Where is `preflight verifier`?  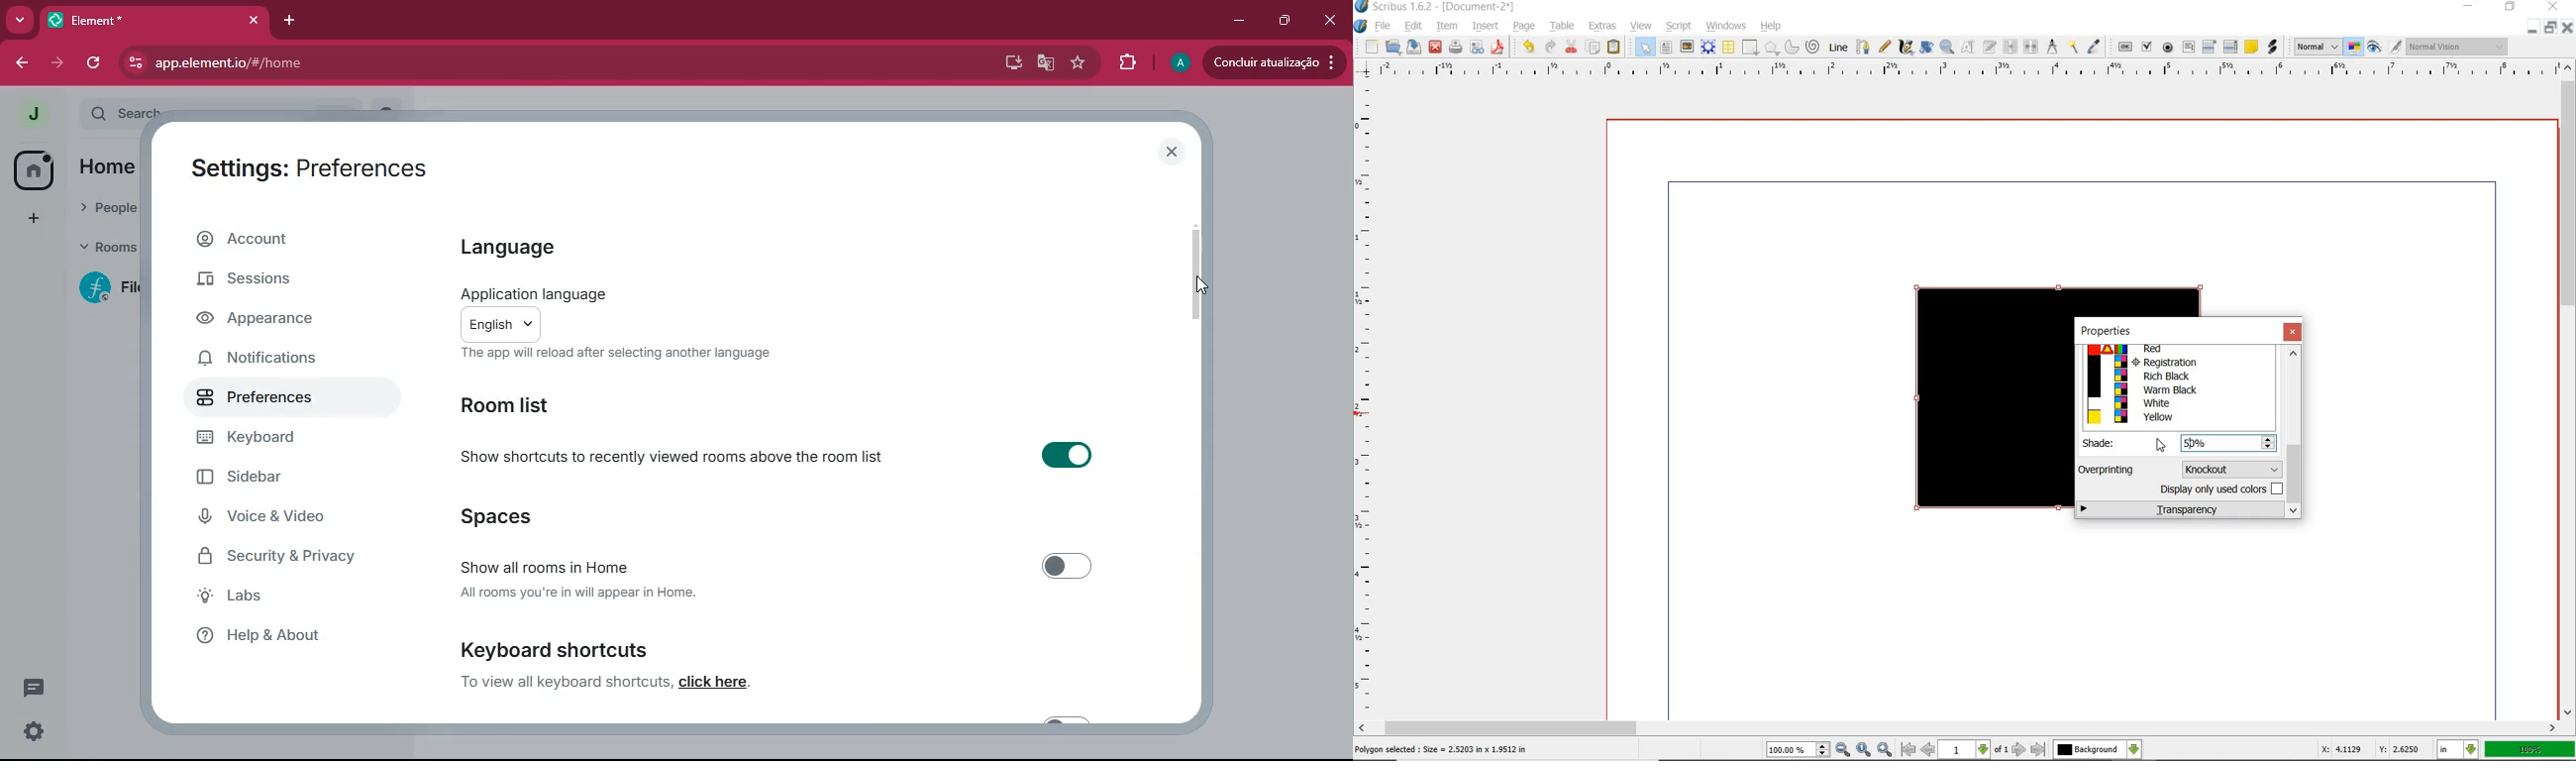
preflight verifier is located at coordinates (1477, 47).